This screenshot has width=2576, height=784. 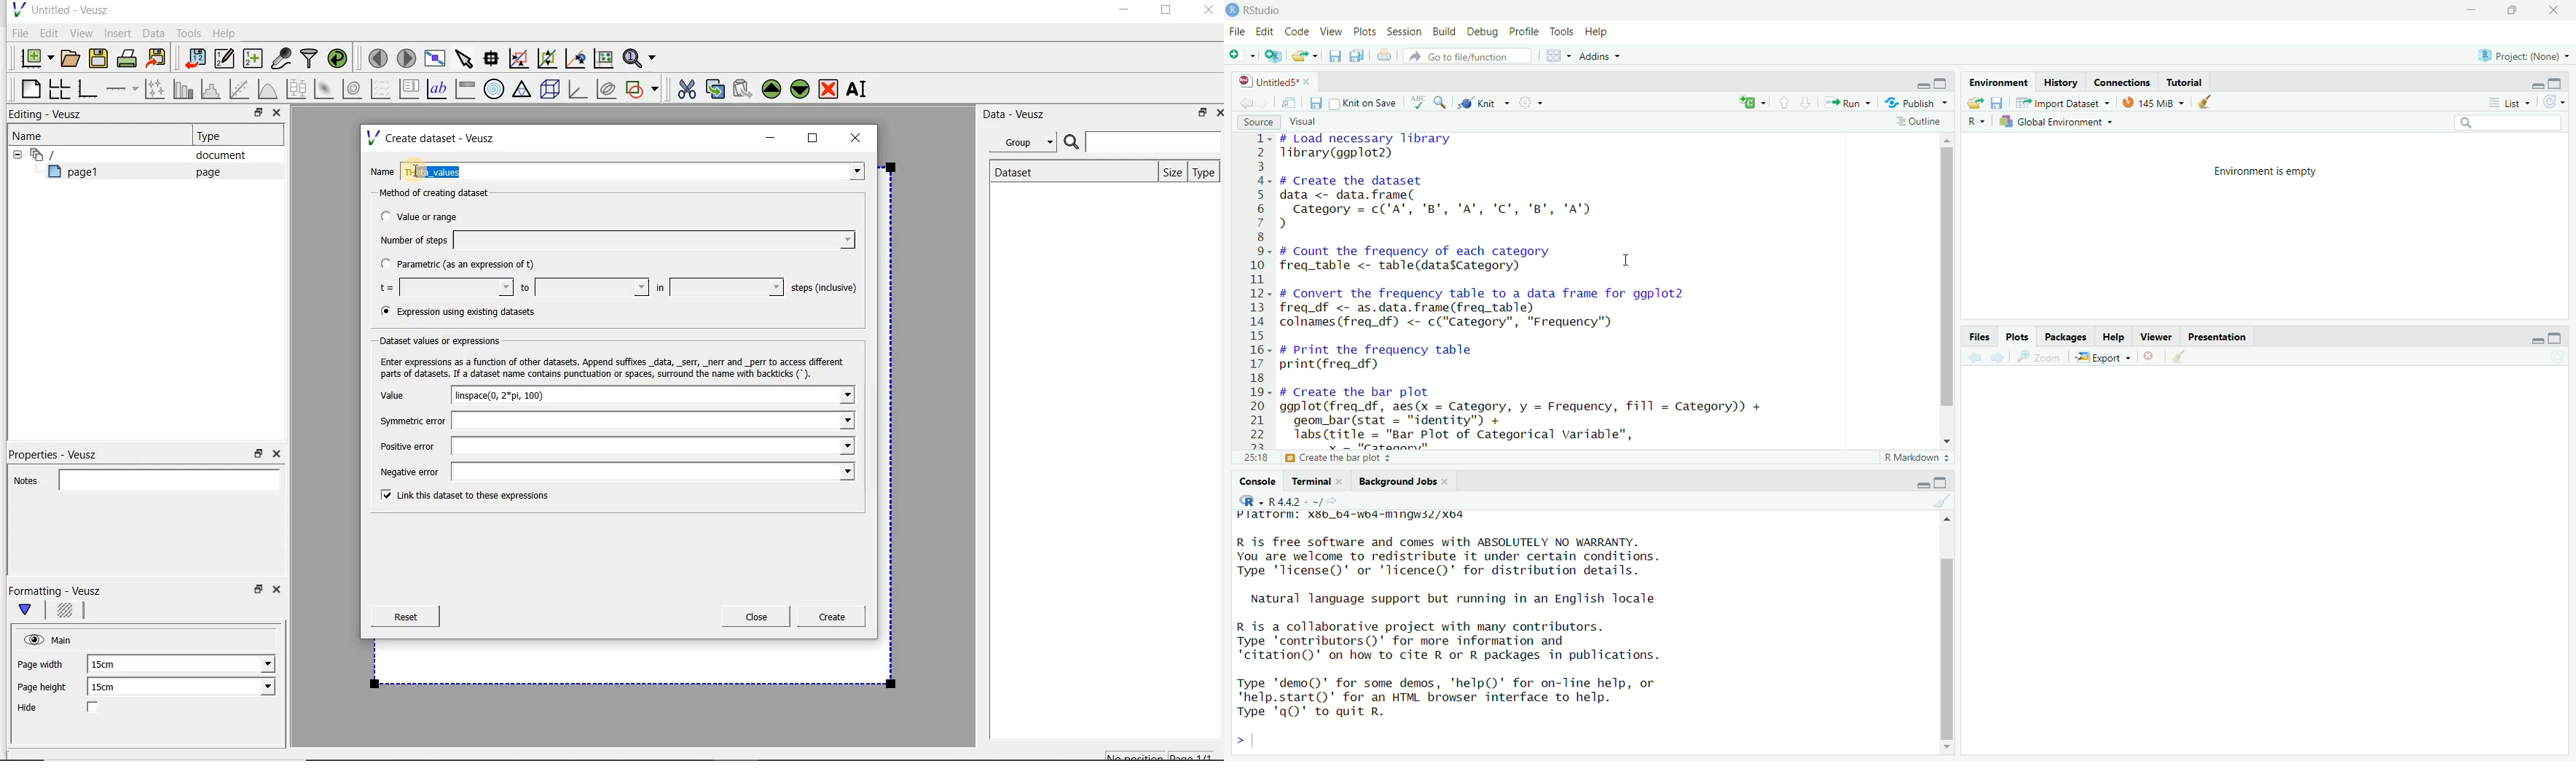 What do you see at coordinates (1978, 358) in the screenshot?
I see `back` at bounding box center [1978, 358].